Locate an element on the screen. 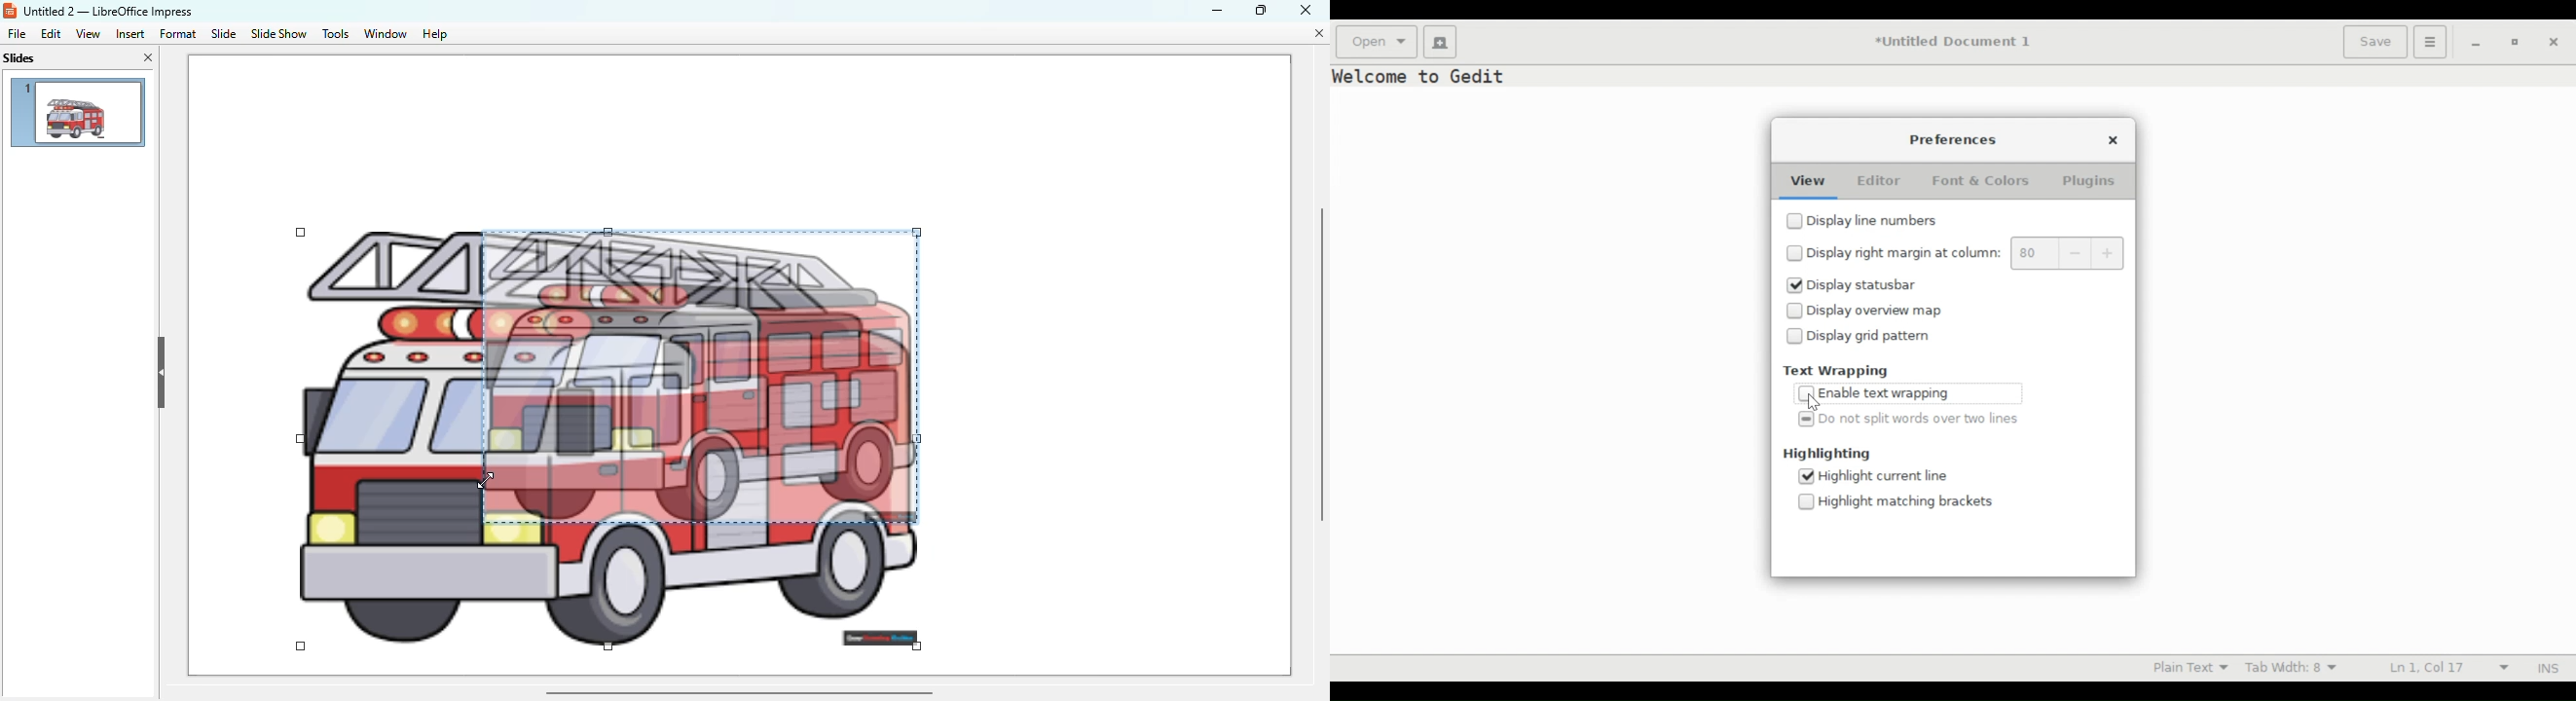  corner handles is located at coordinates (918, 439).